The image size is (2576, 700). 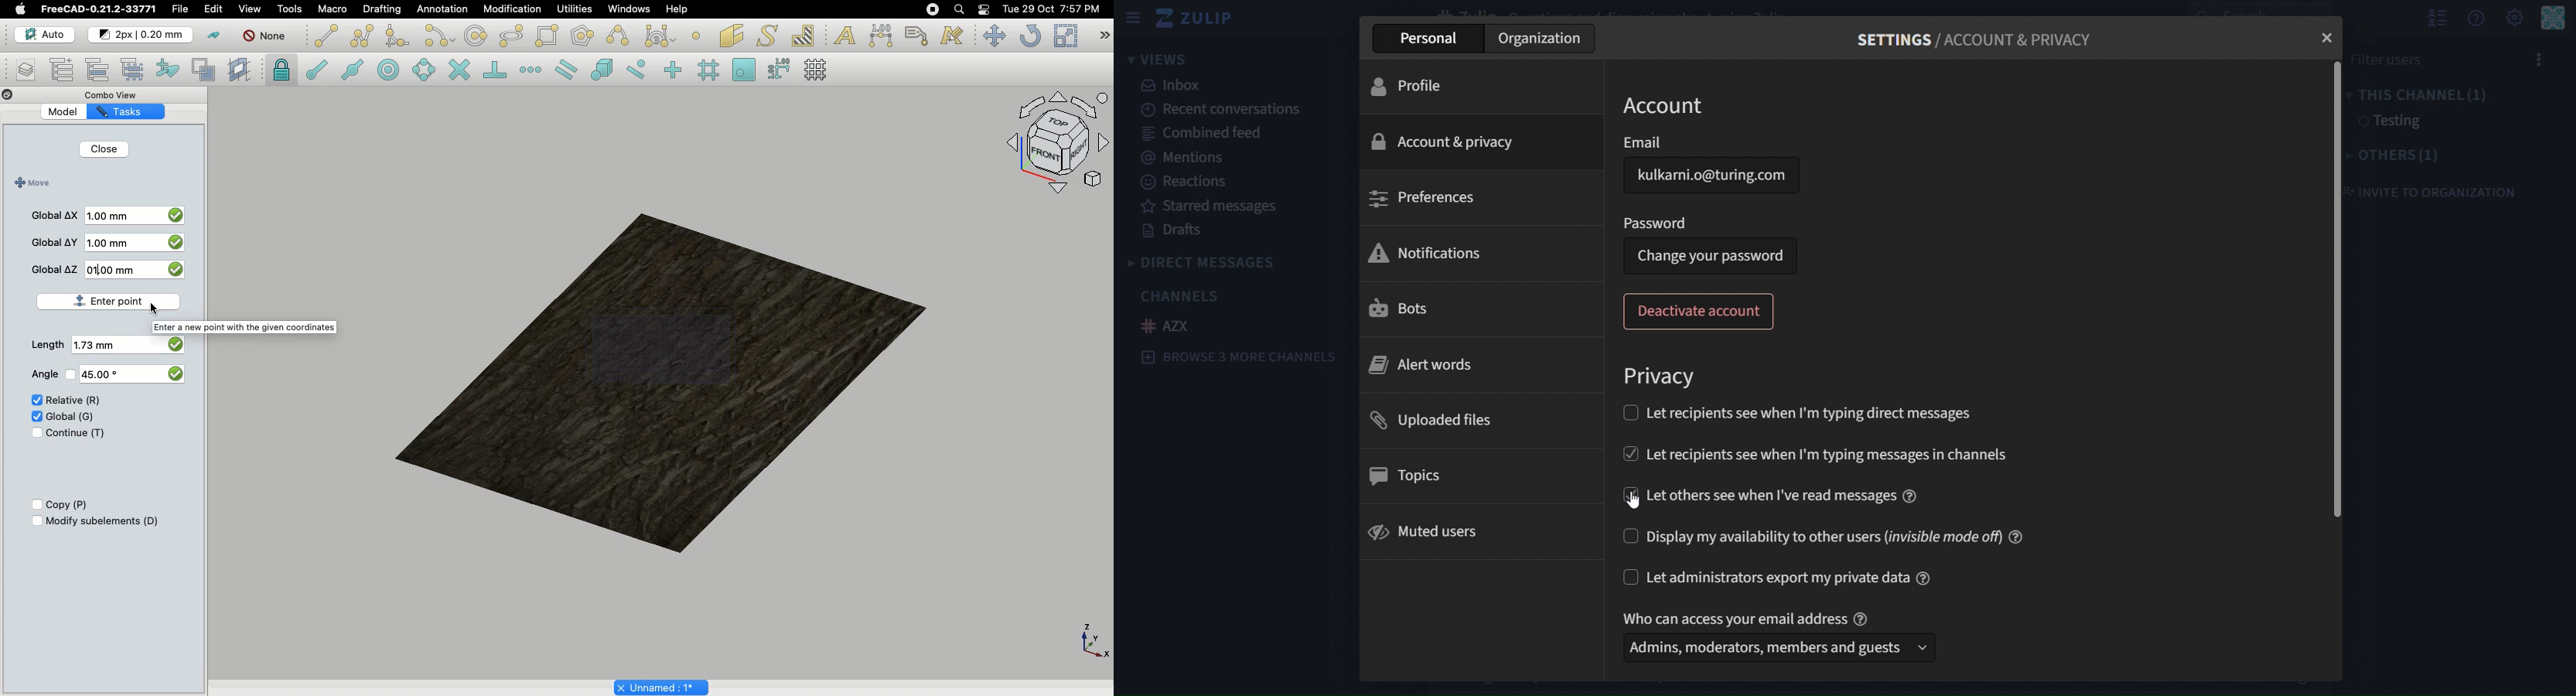 I want to click on Move to group, so click(x=100, y=70).